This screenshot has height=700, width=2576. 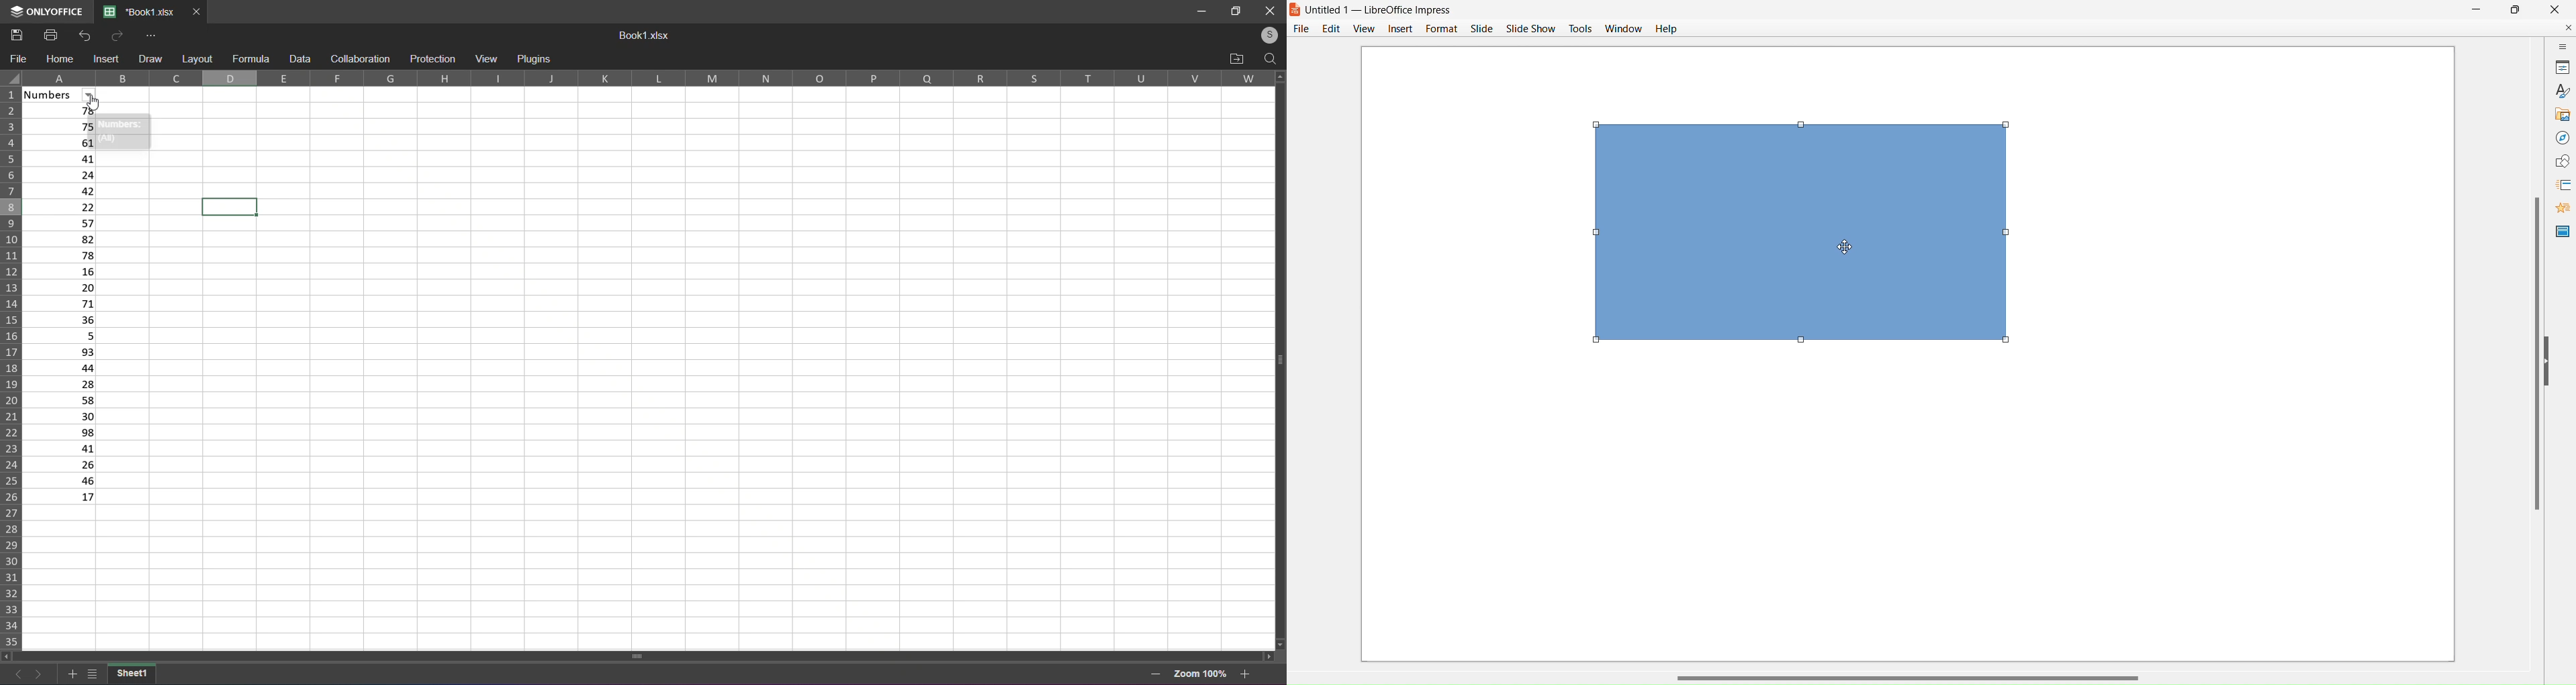 I want to click on view, so click(x=485, y=58).